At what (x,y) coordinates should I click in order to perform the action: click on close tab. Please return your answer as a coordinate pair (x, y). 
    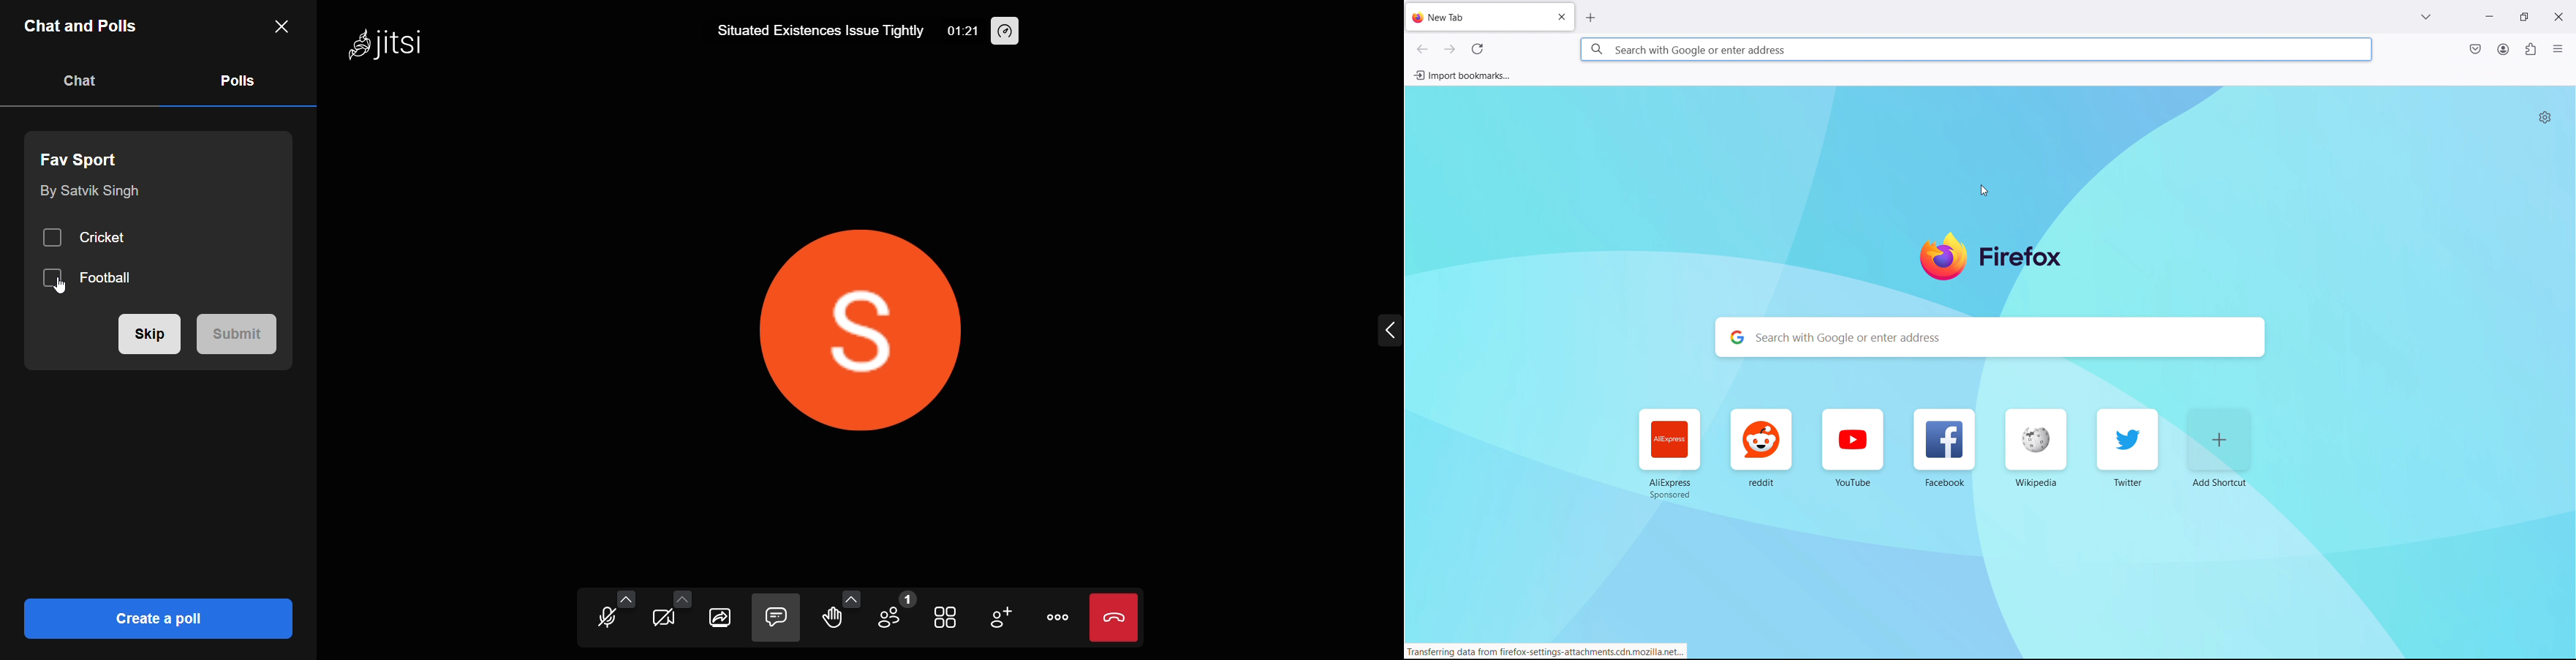
    Looking at the image, I should click on (1560, 16).